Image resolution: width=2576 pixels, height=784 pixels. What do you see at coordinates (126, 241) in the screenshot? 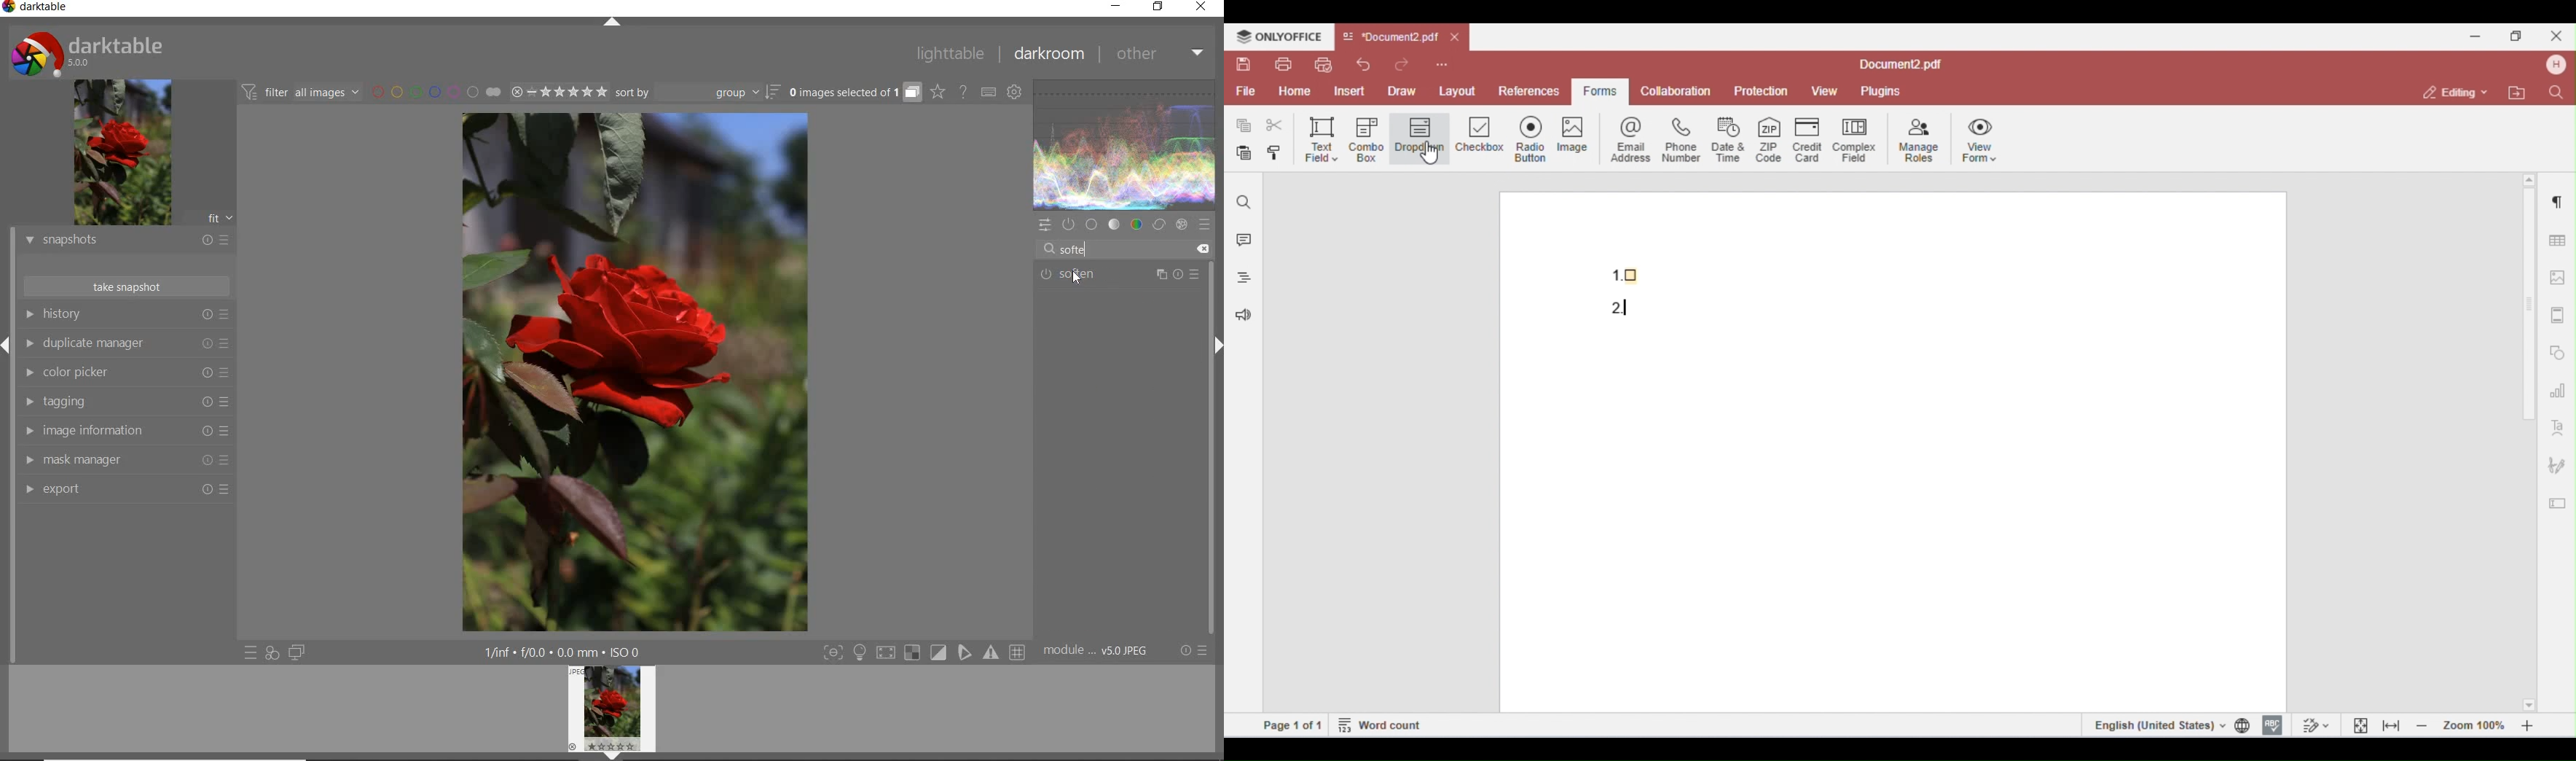
I see `snapshots` at bounding box center [126, 241].